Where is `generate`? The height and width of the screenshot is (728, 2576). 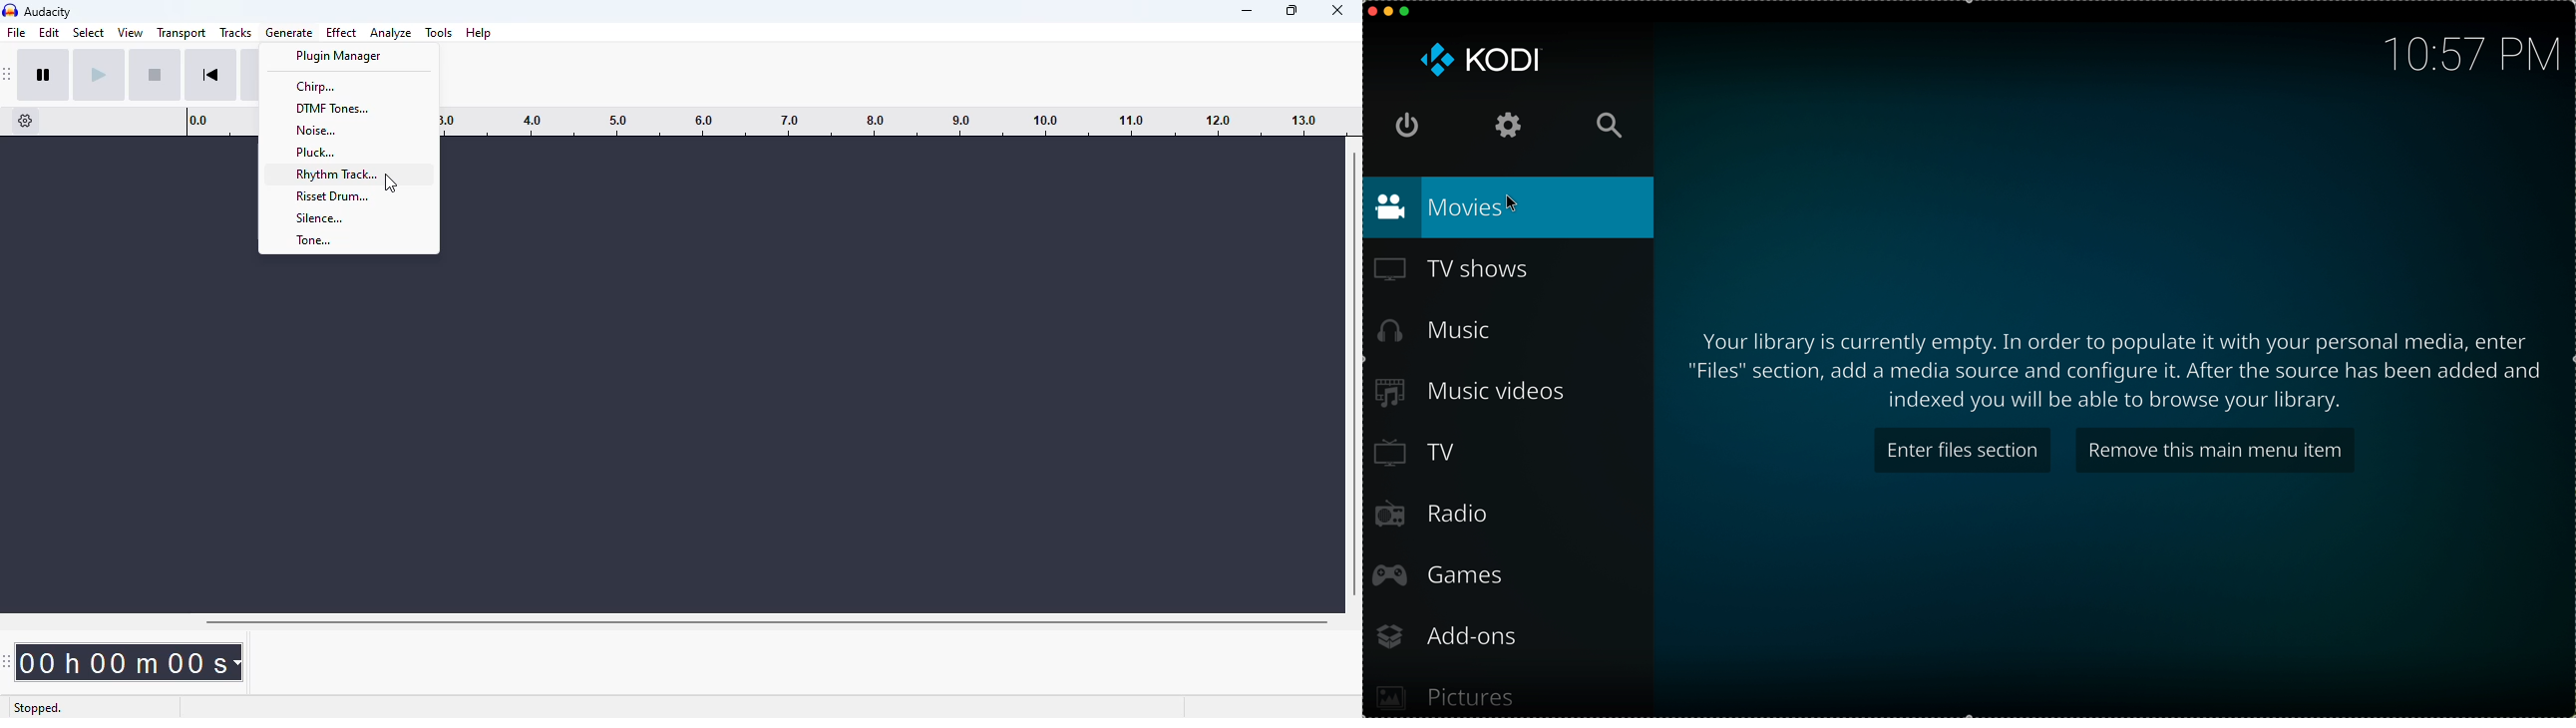 generate is located at coordinates (290, 32).